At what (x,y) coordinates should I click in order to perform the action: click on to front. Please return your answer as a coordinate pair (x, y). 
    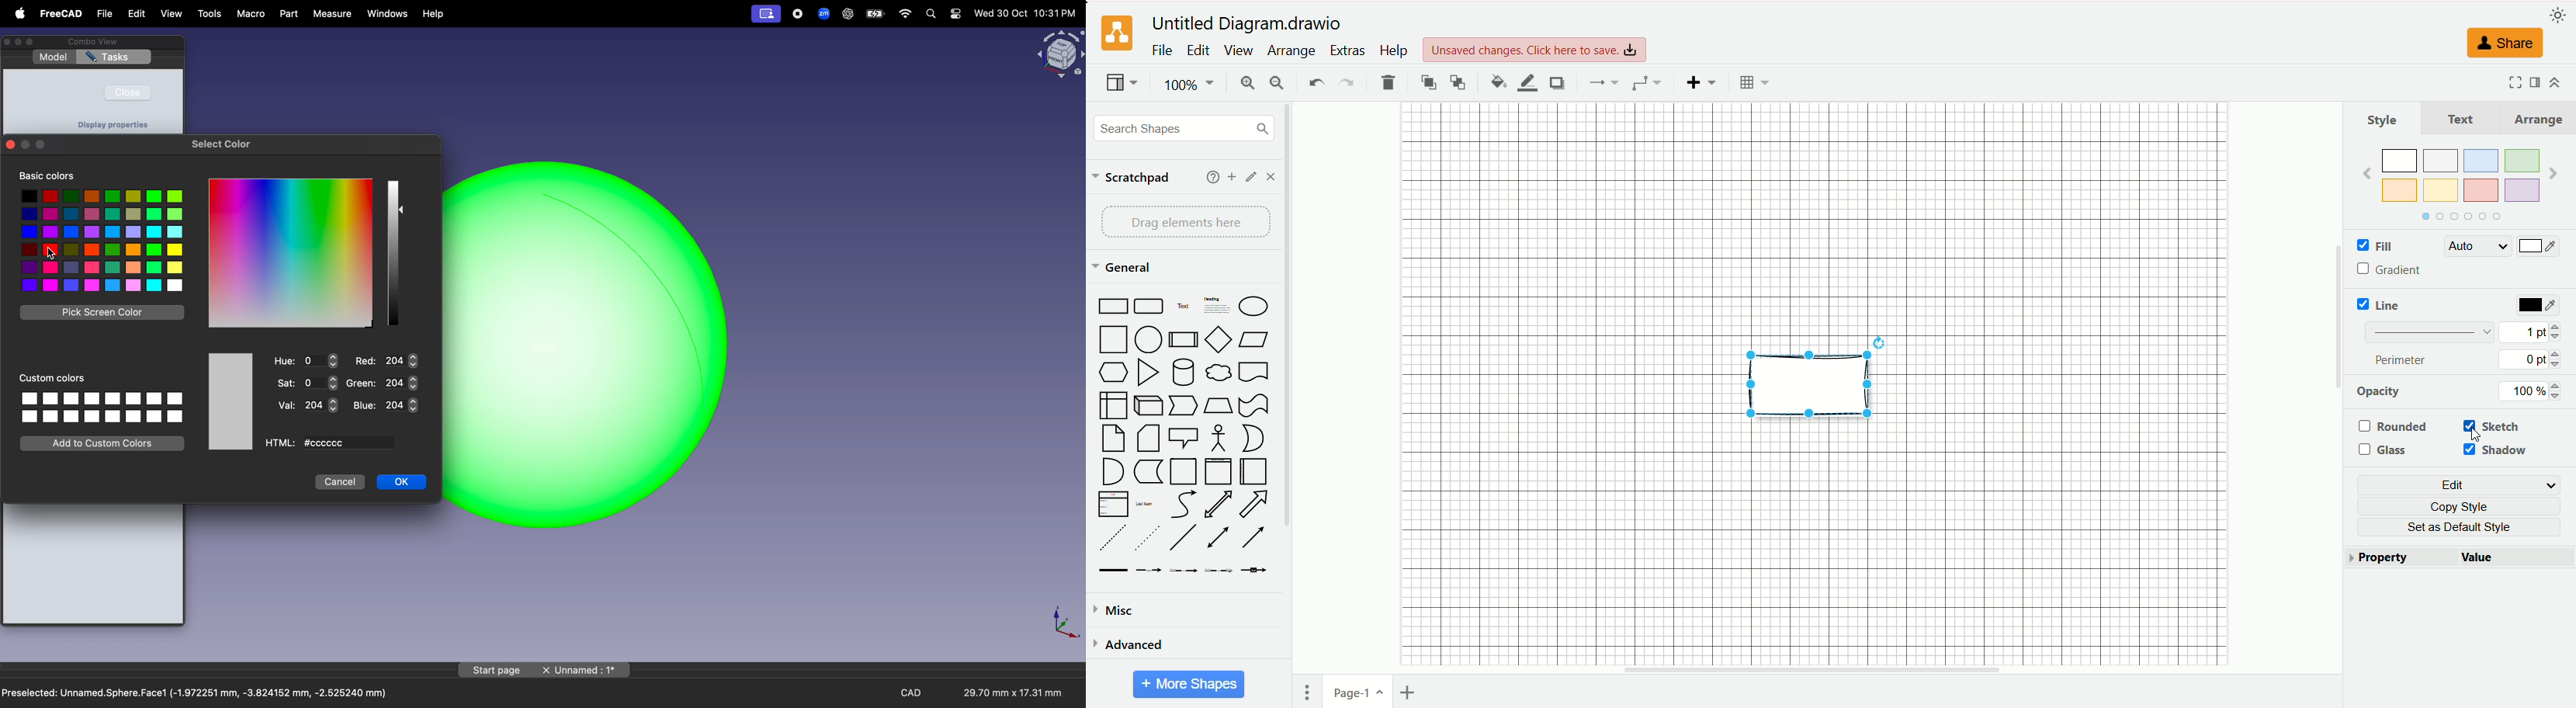
    Looking at the image, I should click on (1430, 82).